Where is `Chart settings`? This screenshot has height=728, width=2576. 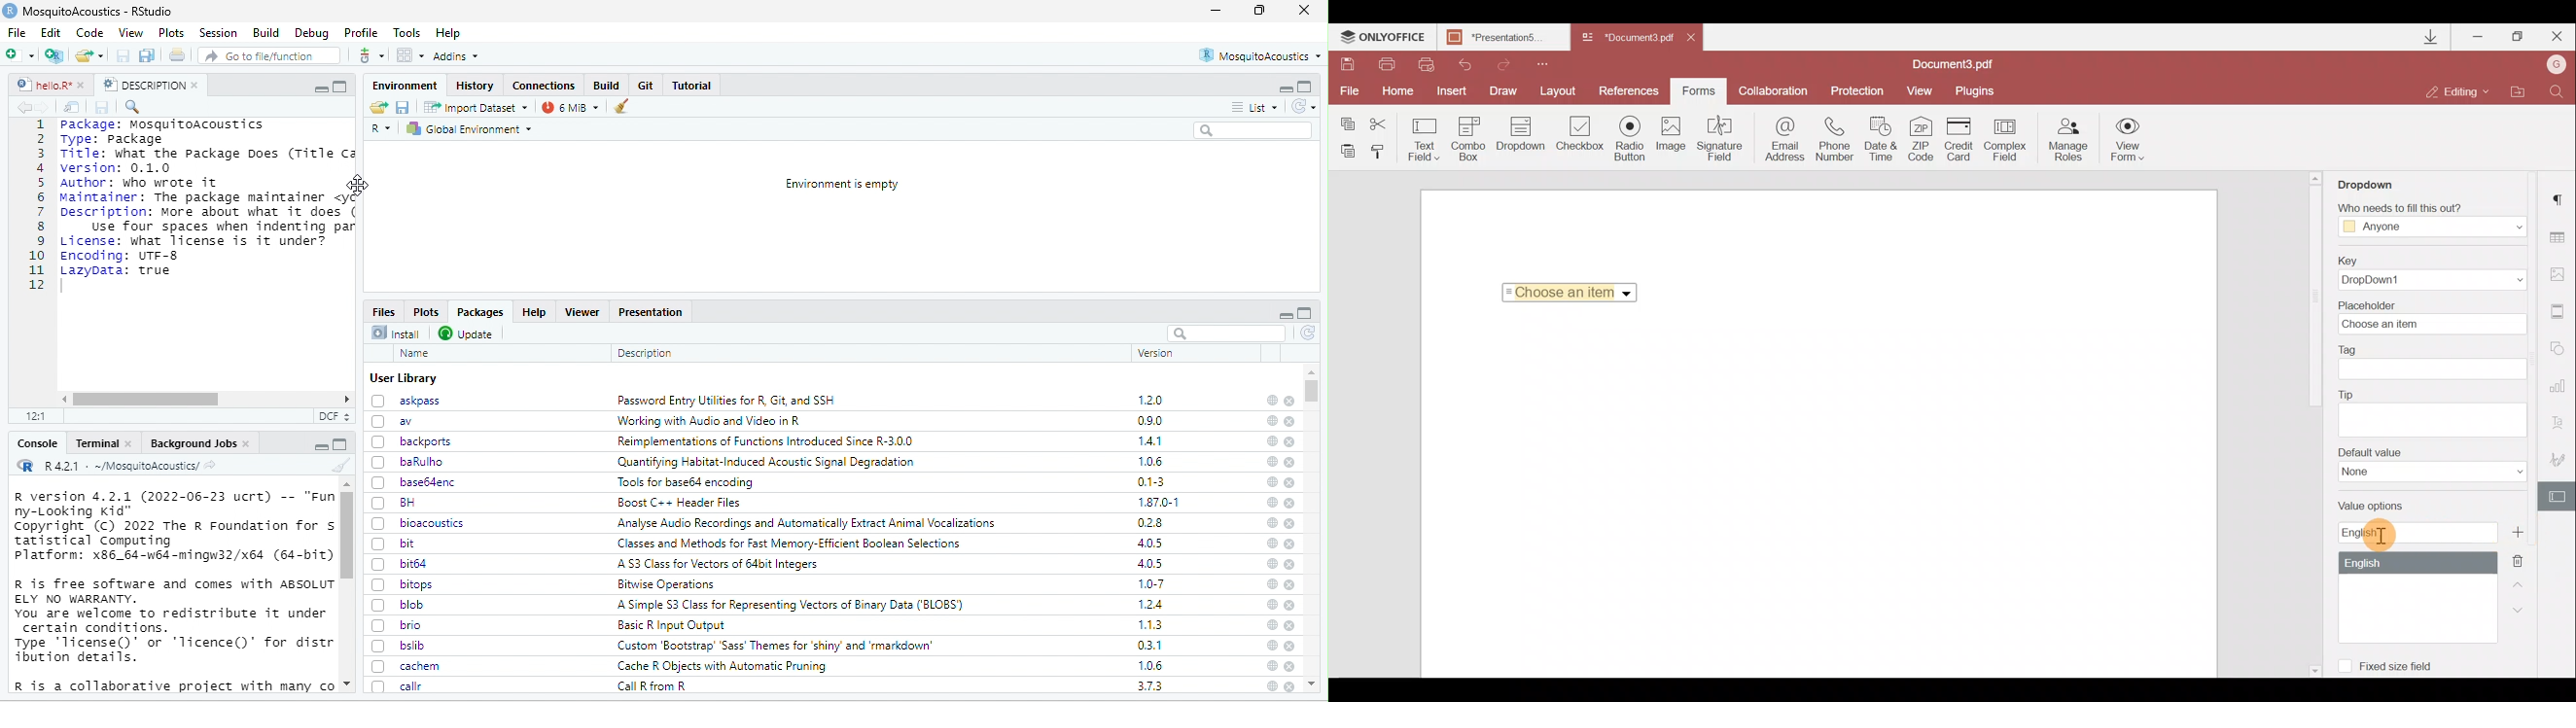 Chart settings is located at coordinates (2560, 392).